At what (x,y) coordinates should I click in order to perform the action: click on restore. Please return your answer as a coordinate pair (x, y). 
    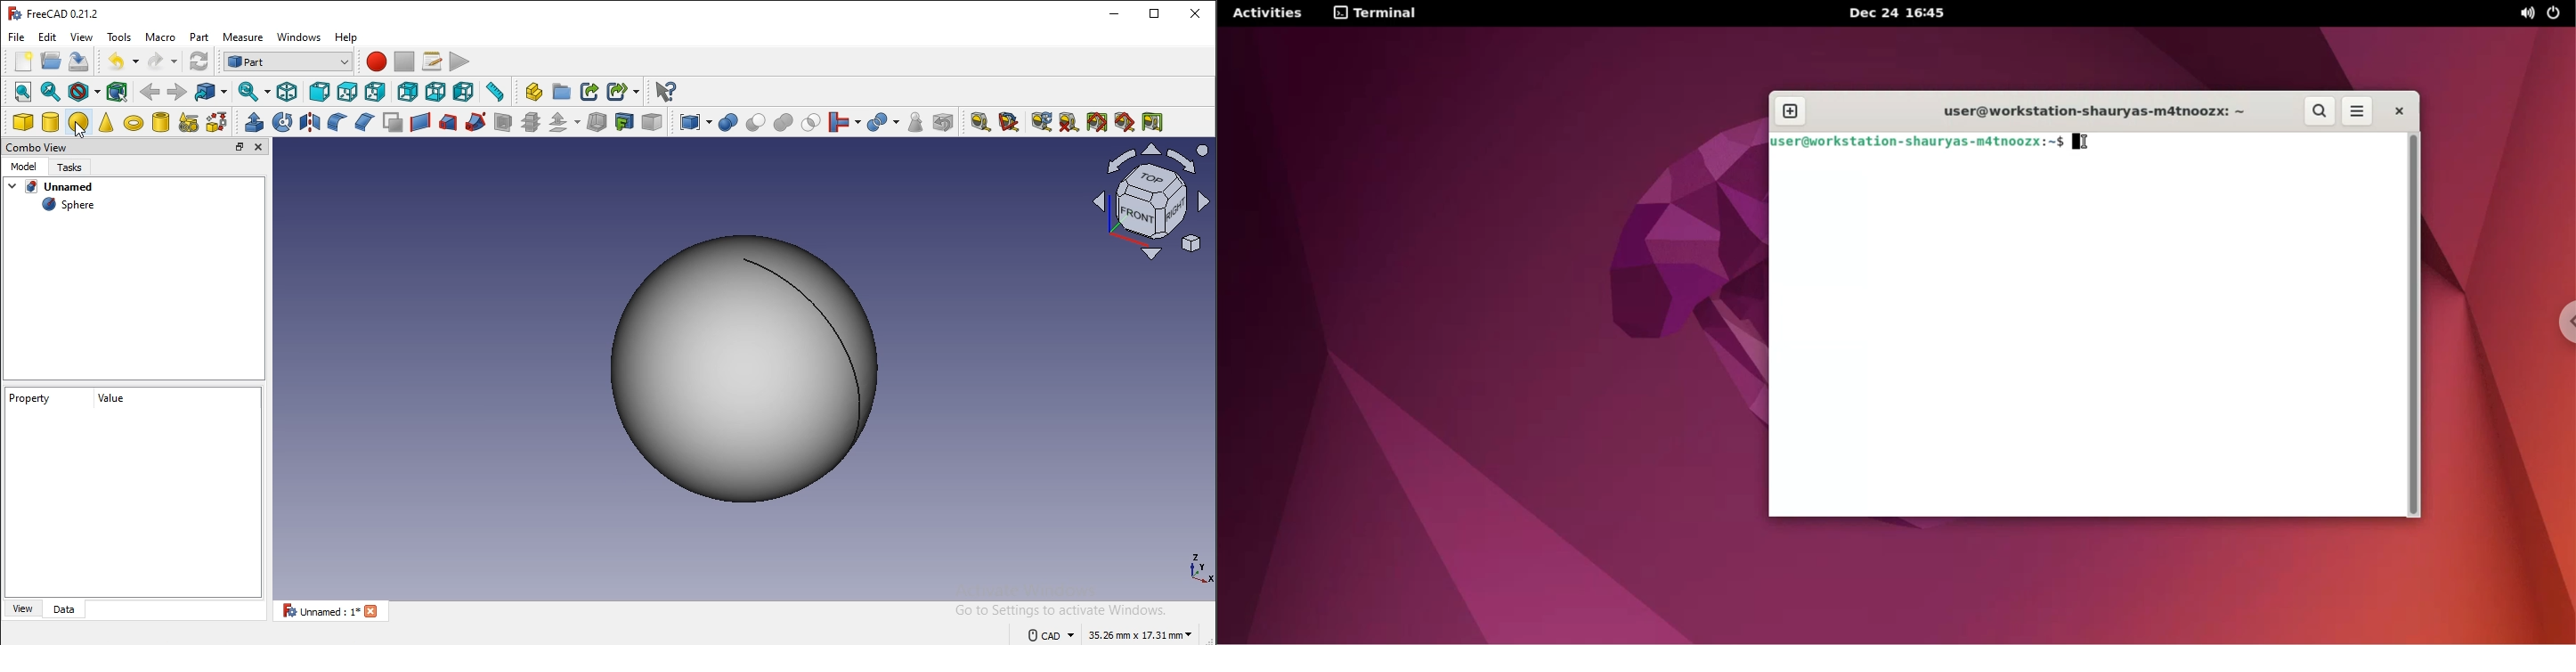
    Looking at the image, I should click on (1151, 12).